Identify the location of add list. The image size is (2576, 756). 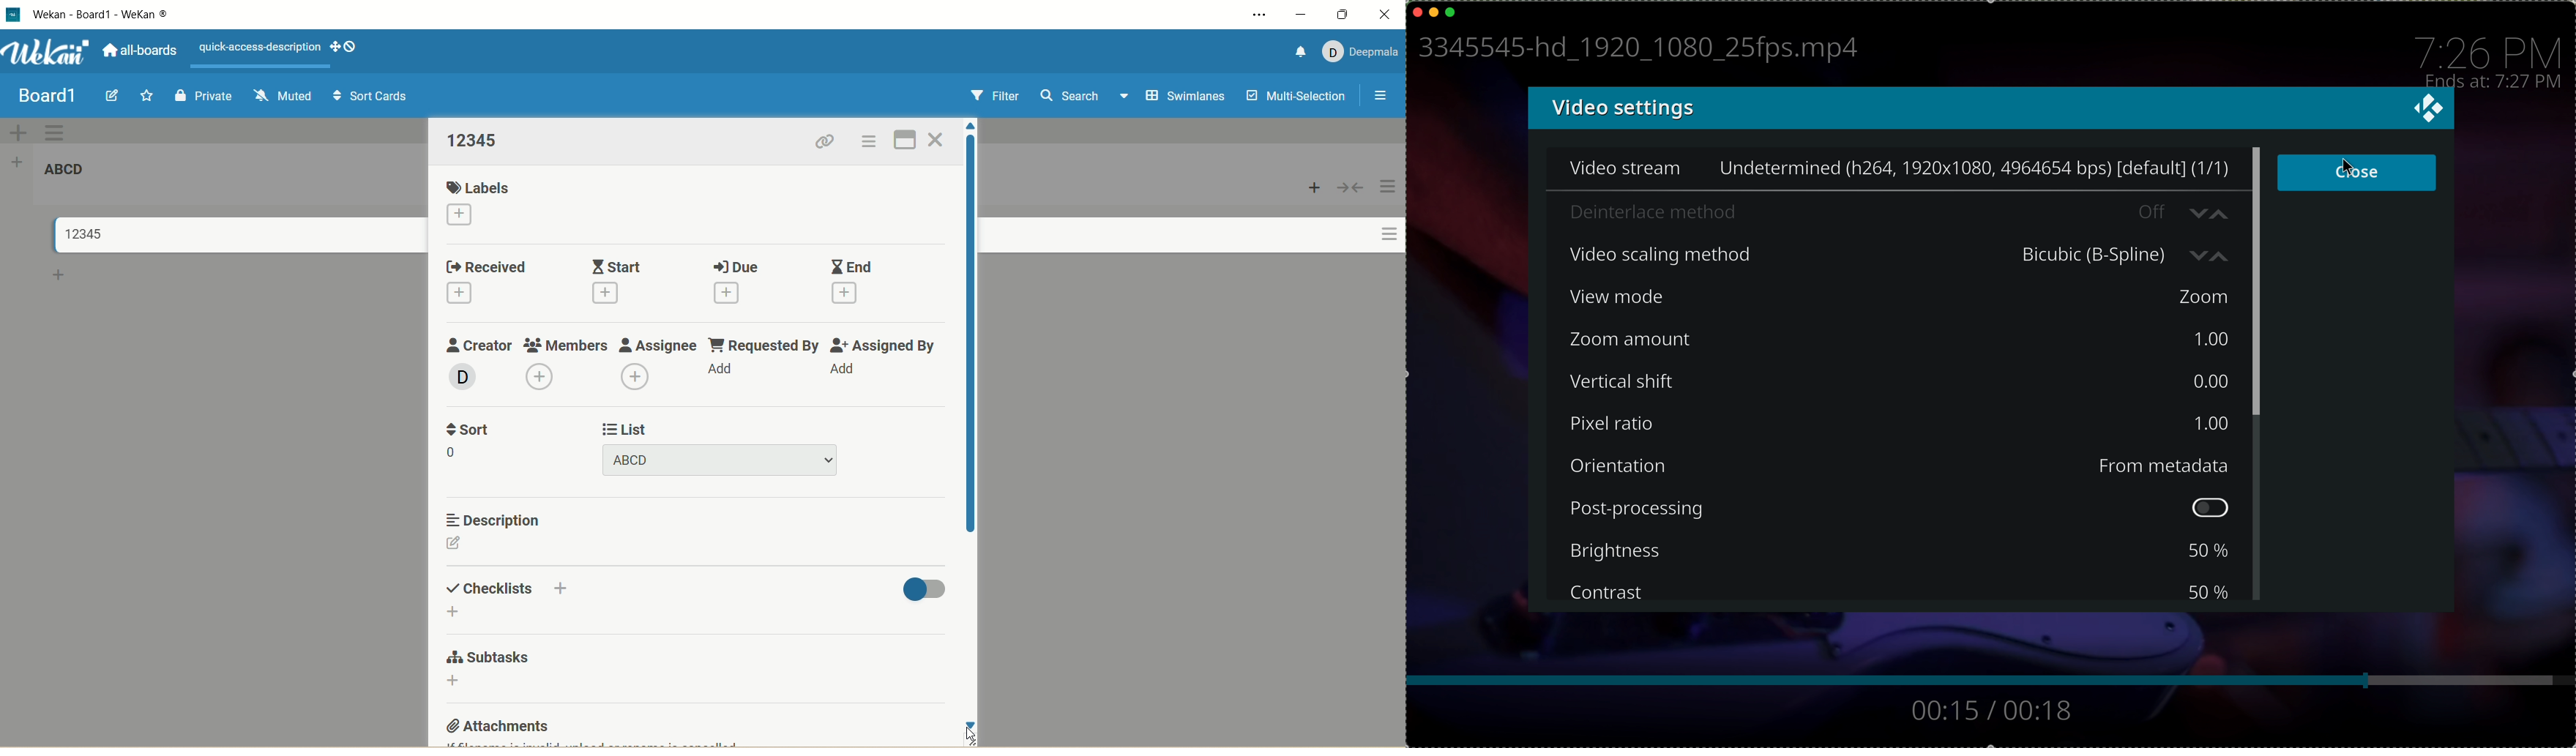
(21, 161).